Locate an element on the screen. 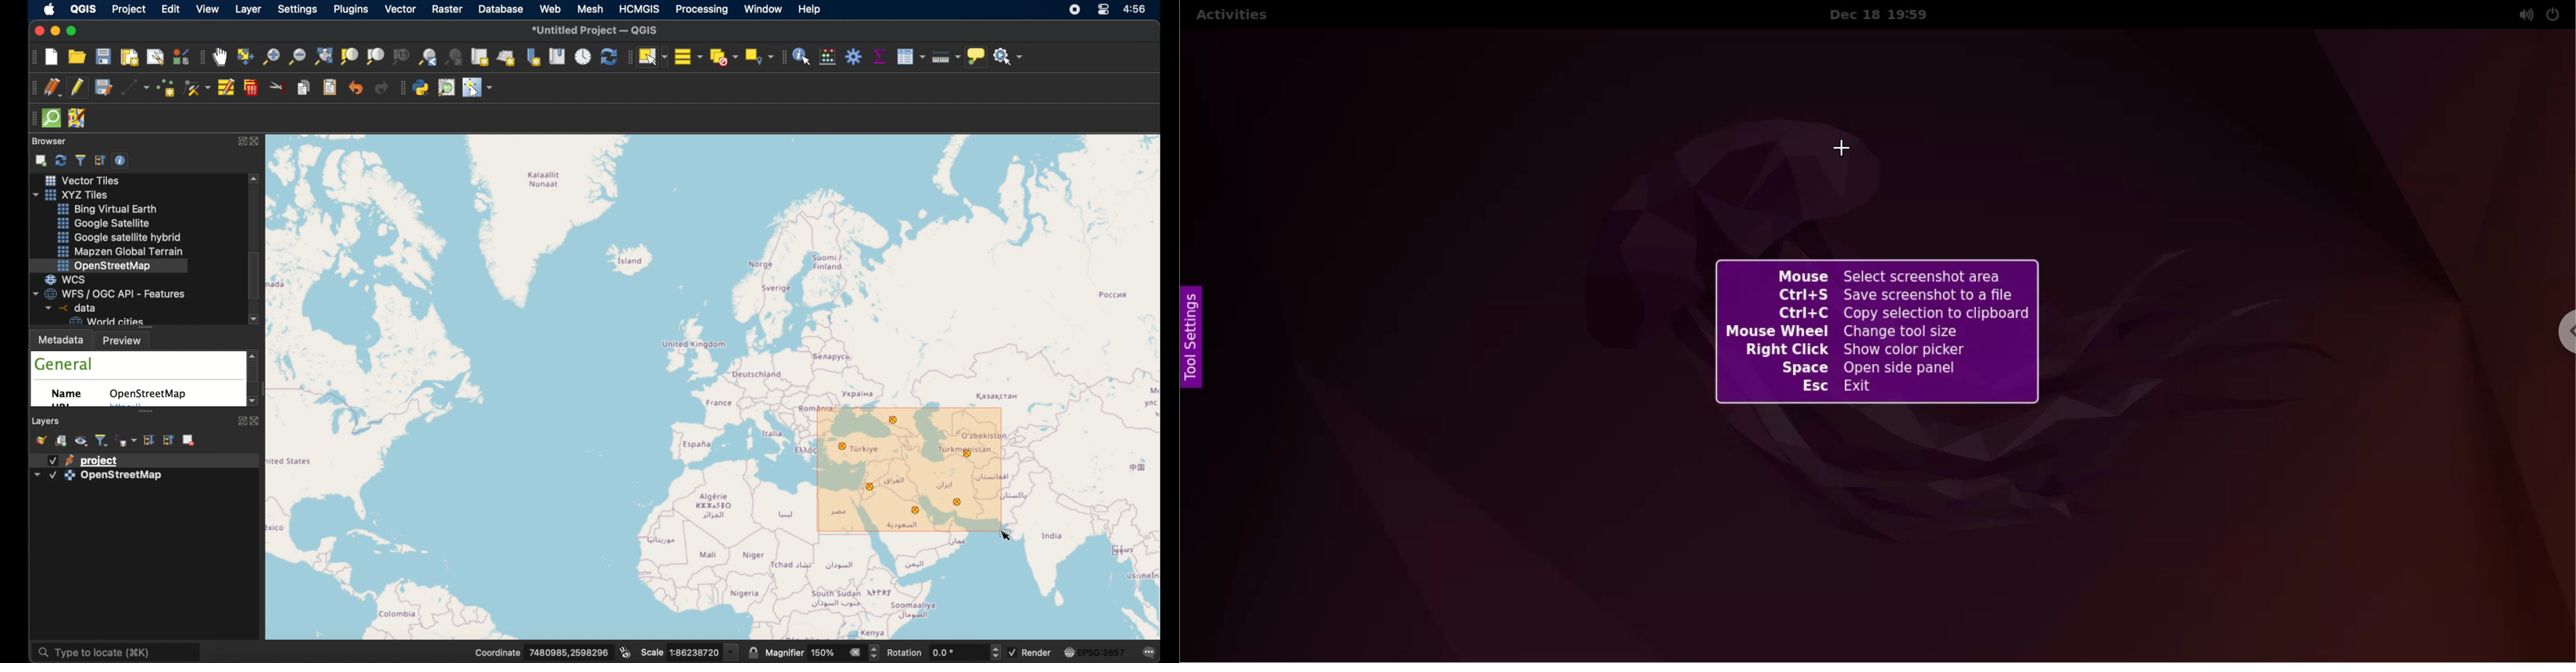 Image resolution: width=2576 pixels, height=672 pixels. digitize with segment is located at coordinates (137, 89).